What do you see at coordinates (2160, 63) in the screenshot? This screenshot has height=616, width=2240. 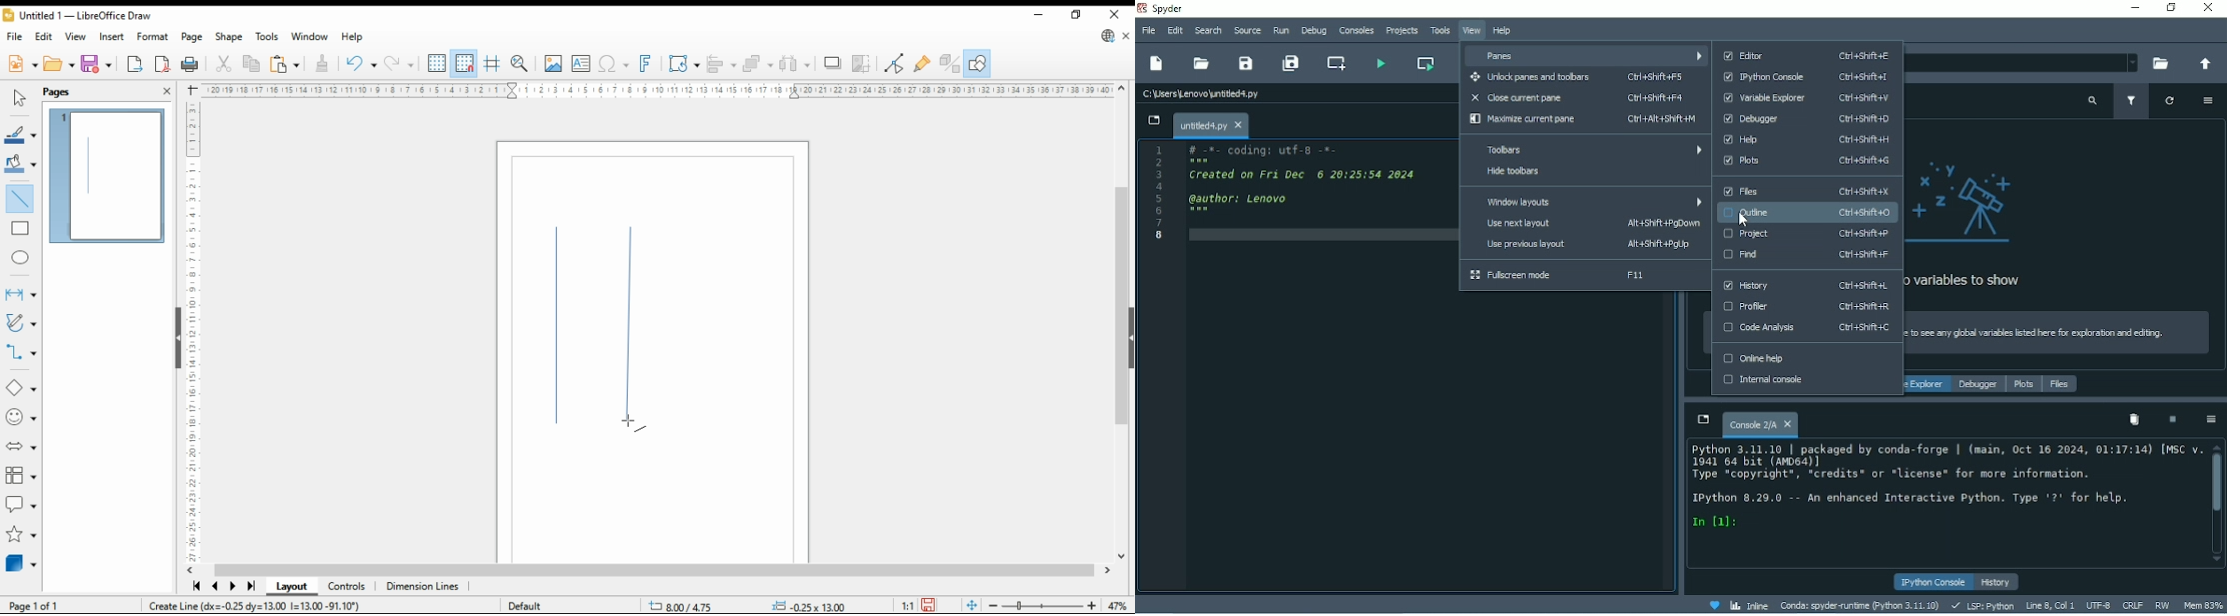 I see `Browse a working directory` at bounding box center [2160, 63].